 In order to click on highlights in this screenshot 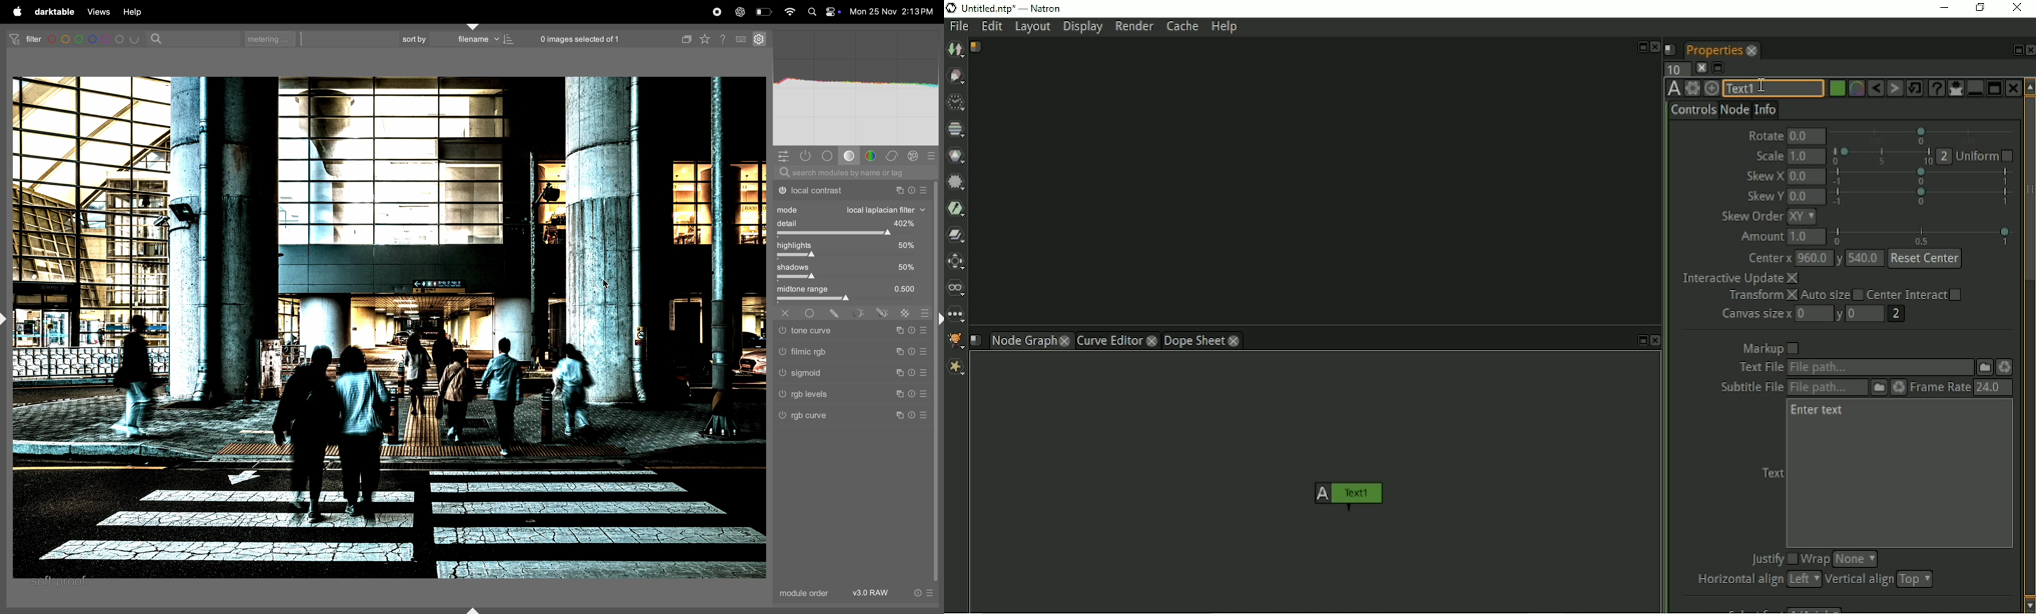, I will do `click(851, 246)`.